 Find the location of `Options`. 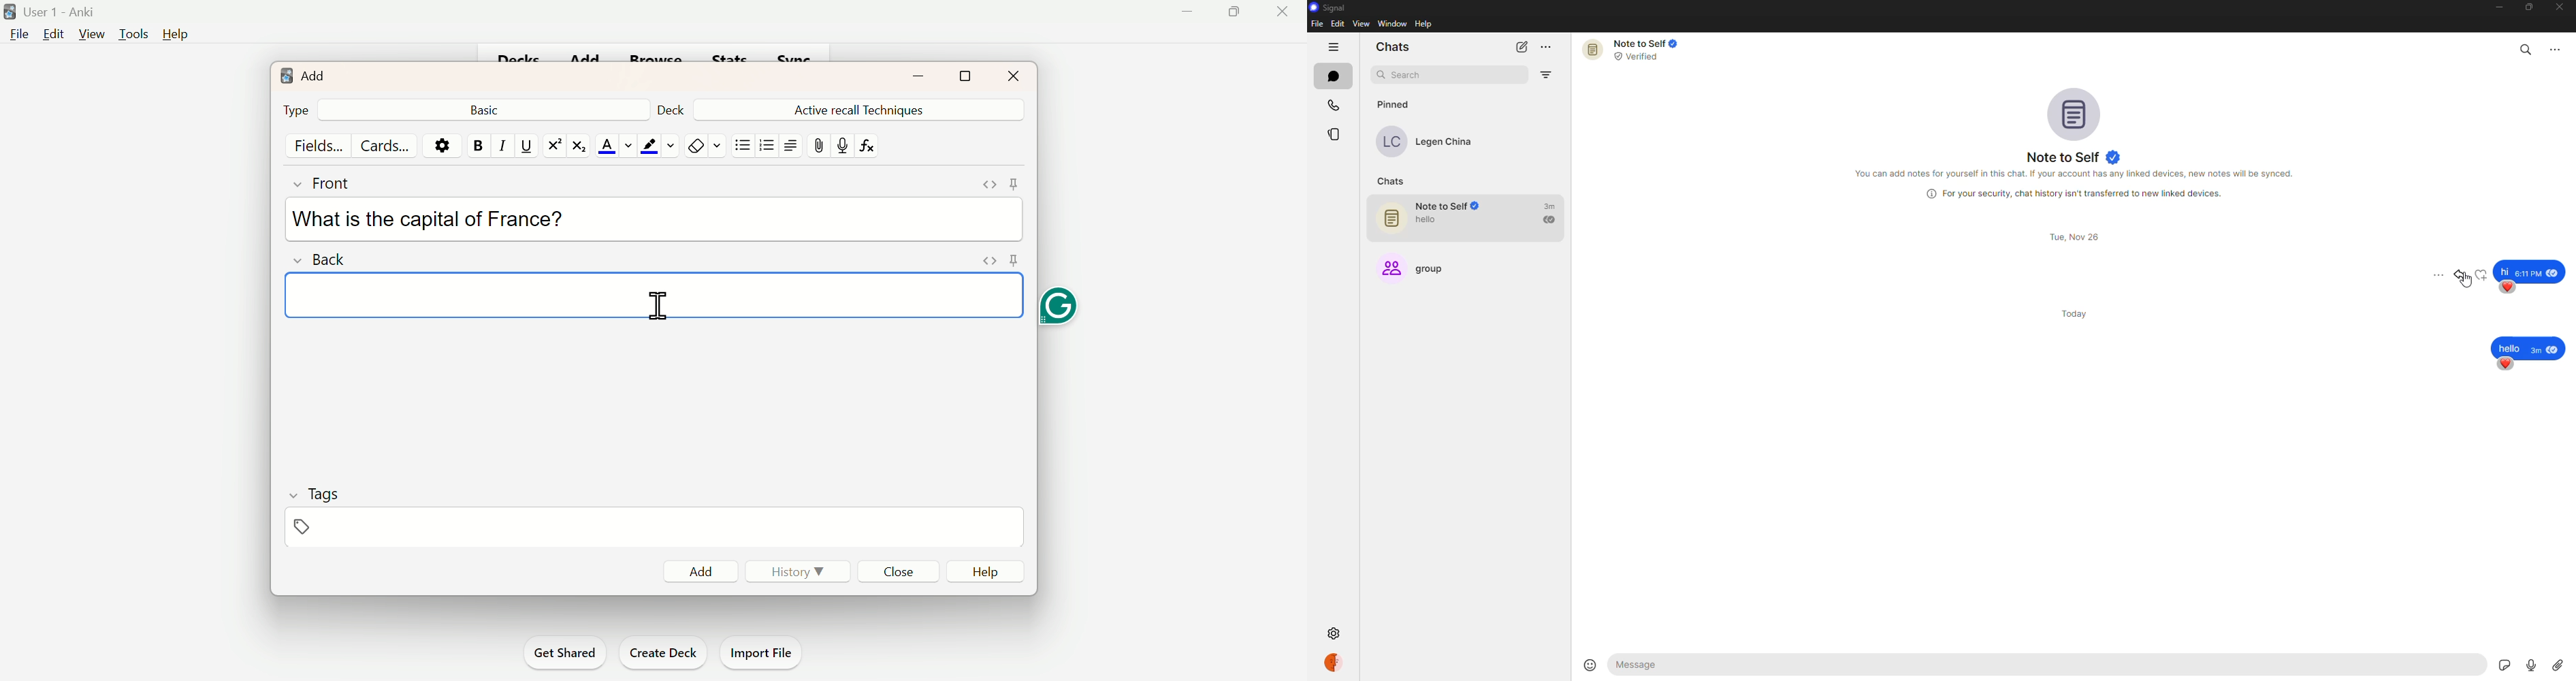

Options is located at coordinates (444, 144).